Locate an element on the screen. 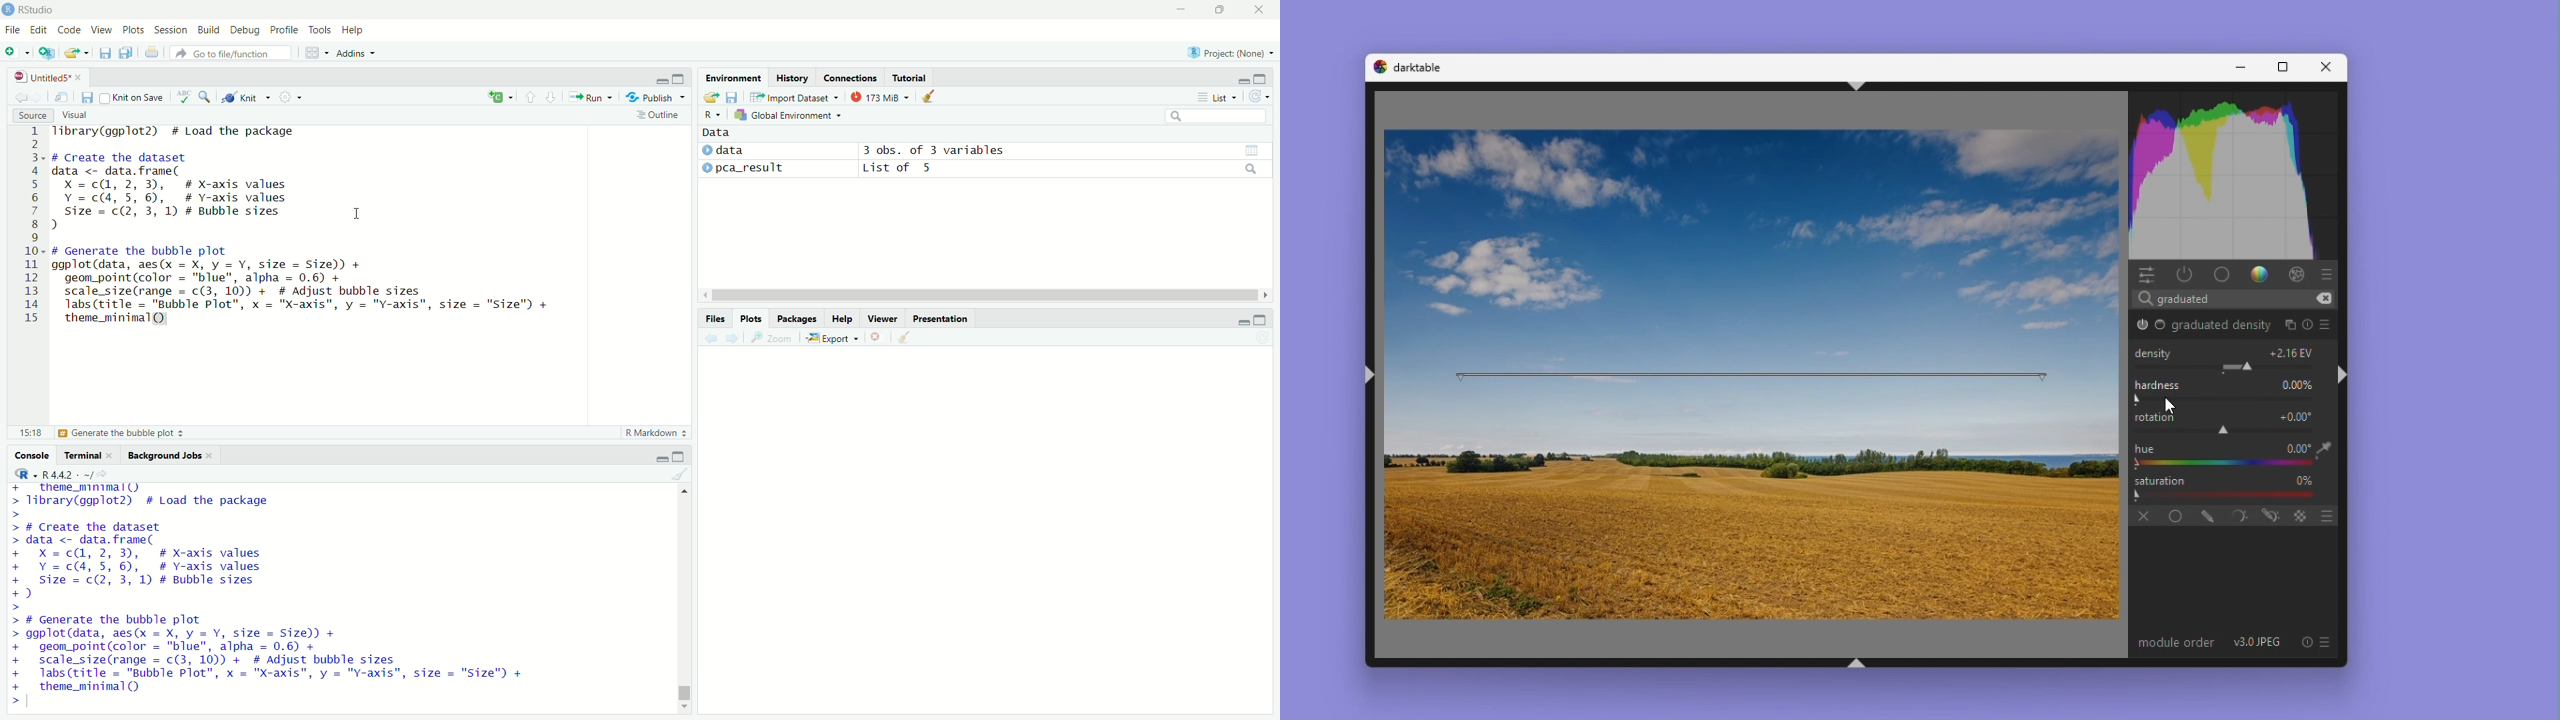 The width and height of the screenshot is (2576, 728). vertical scrollbar is located at coordinates (685, 689).